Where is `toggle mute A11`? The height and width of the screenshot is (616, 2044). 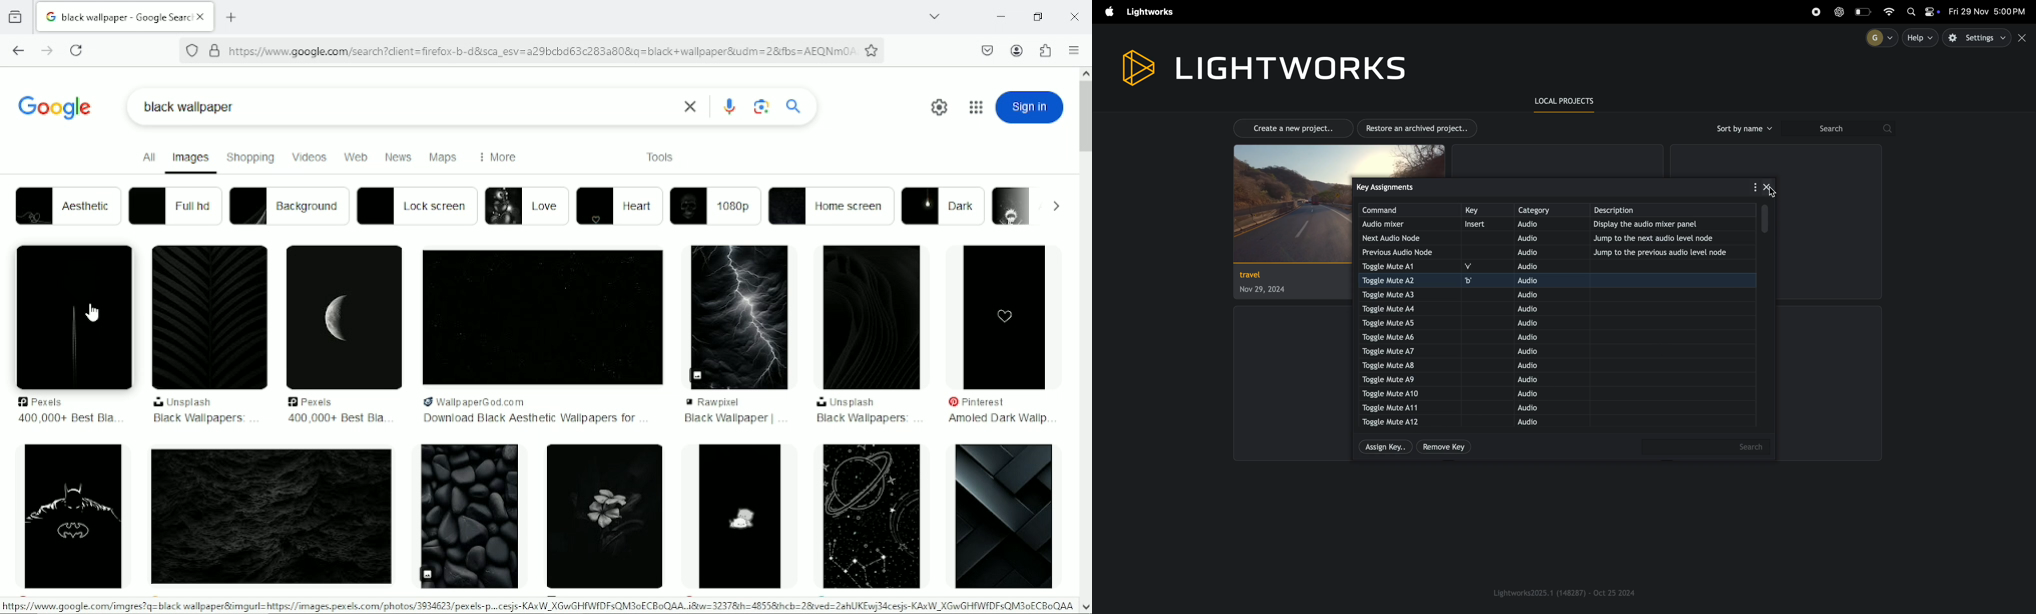 toggle mute A11 is located at coordinates (1396, 407).